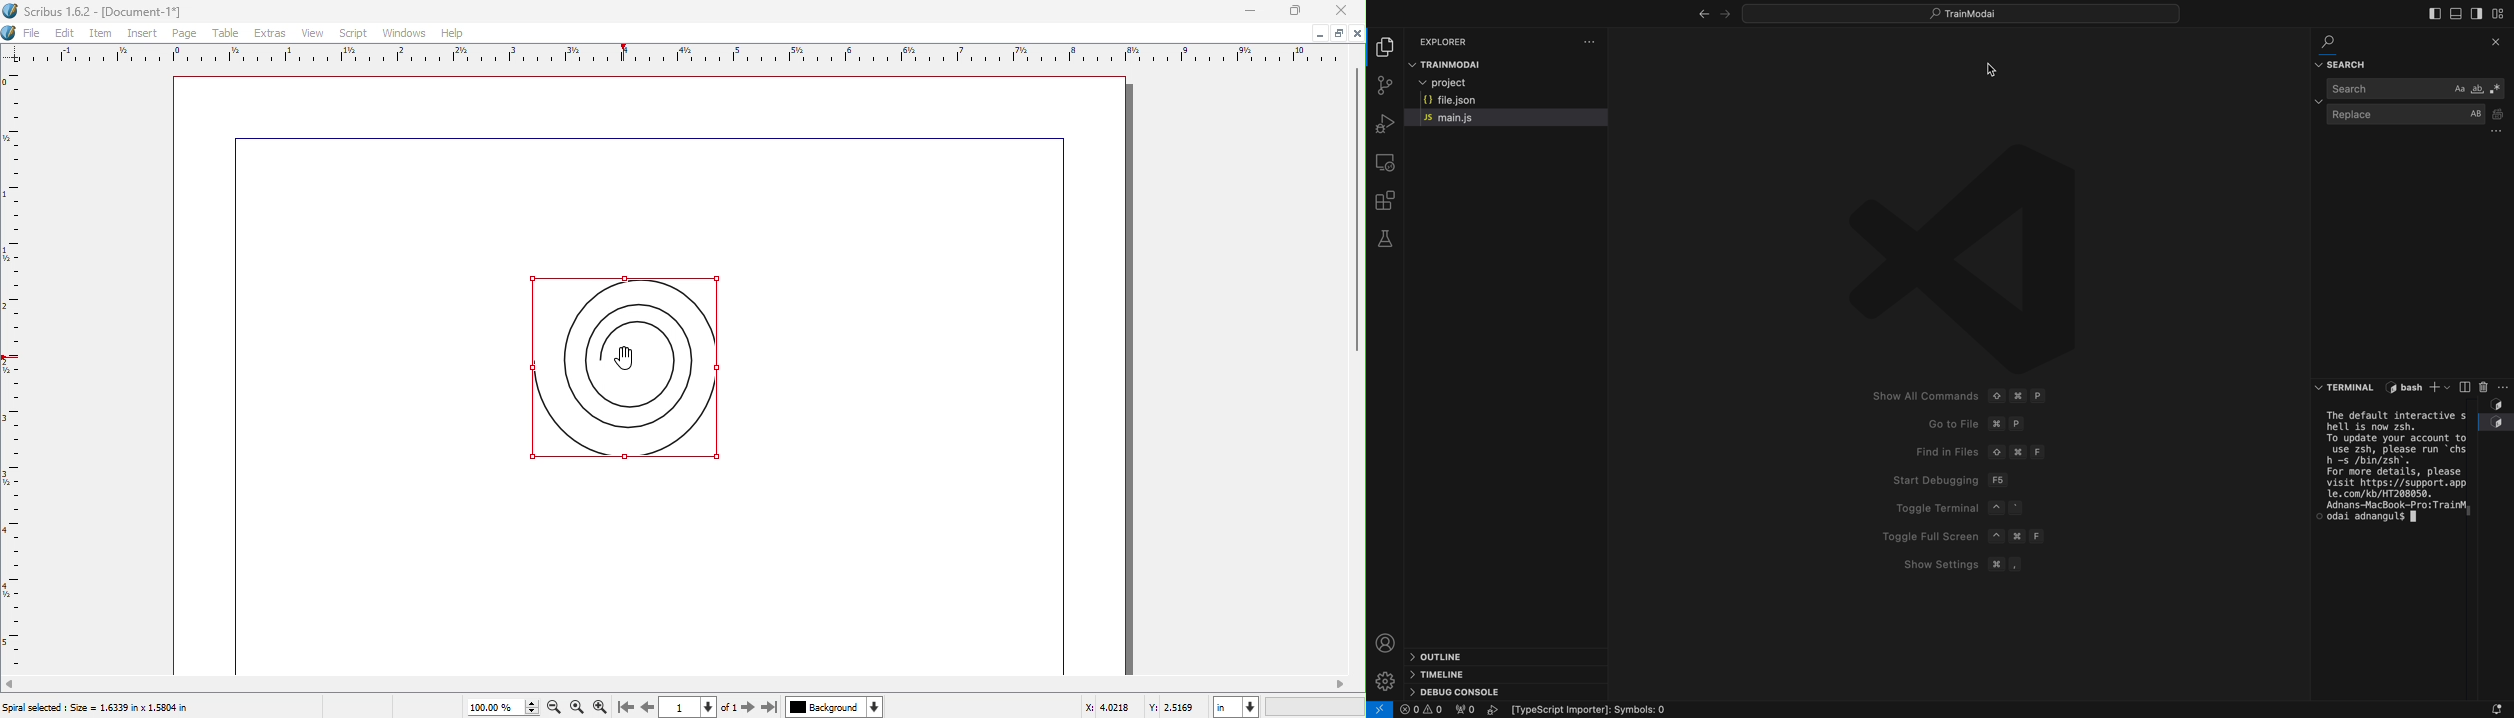  Describe the element at coordinates (531, 713) in the screenshot. I see `decrease zoom ` at that location.